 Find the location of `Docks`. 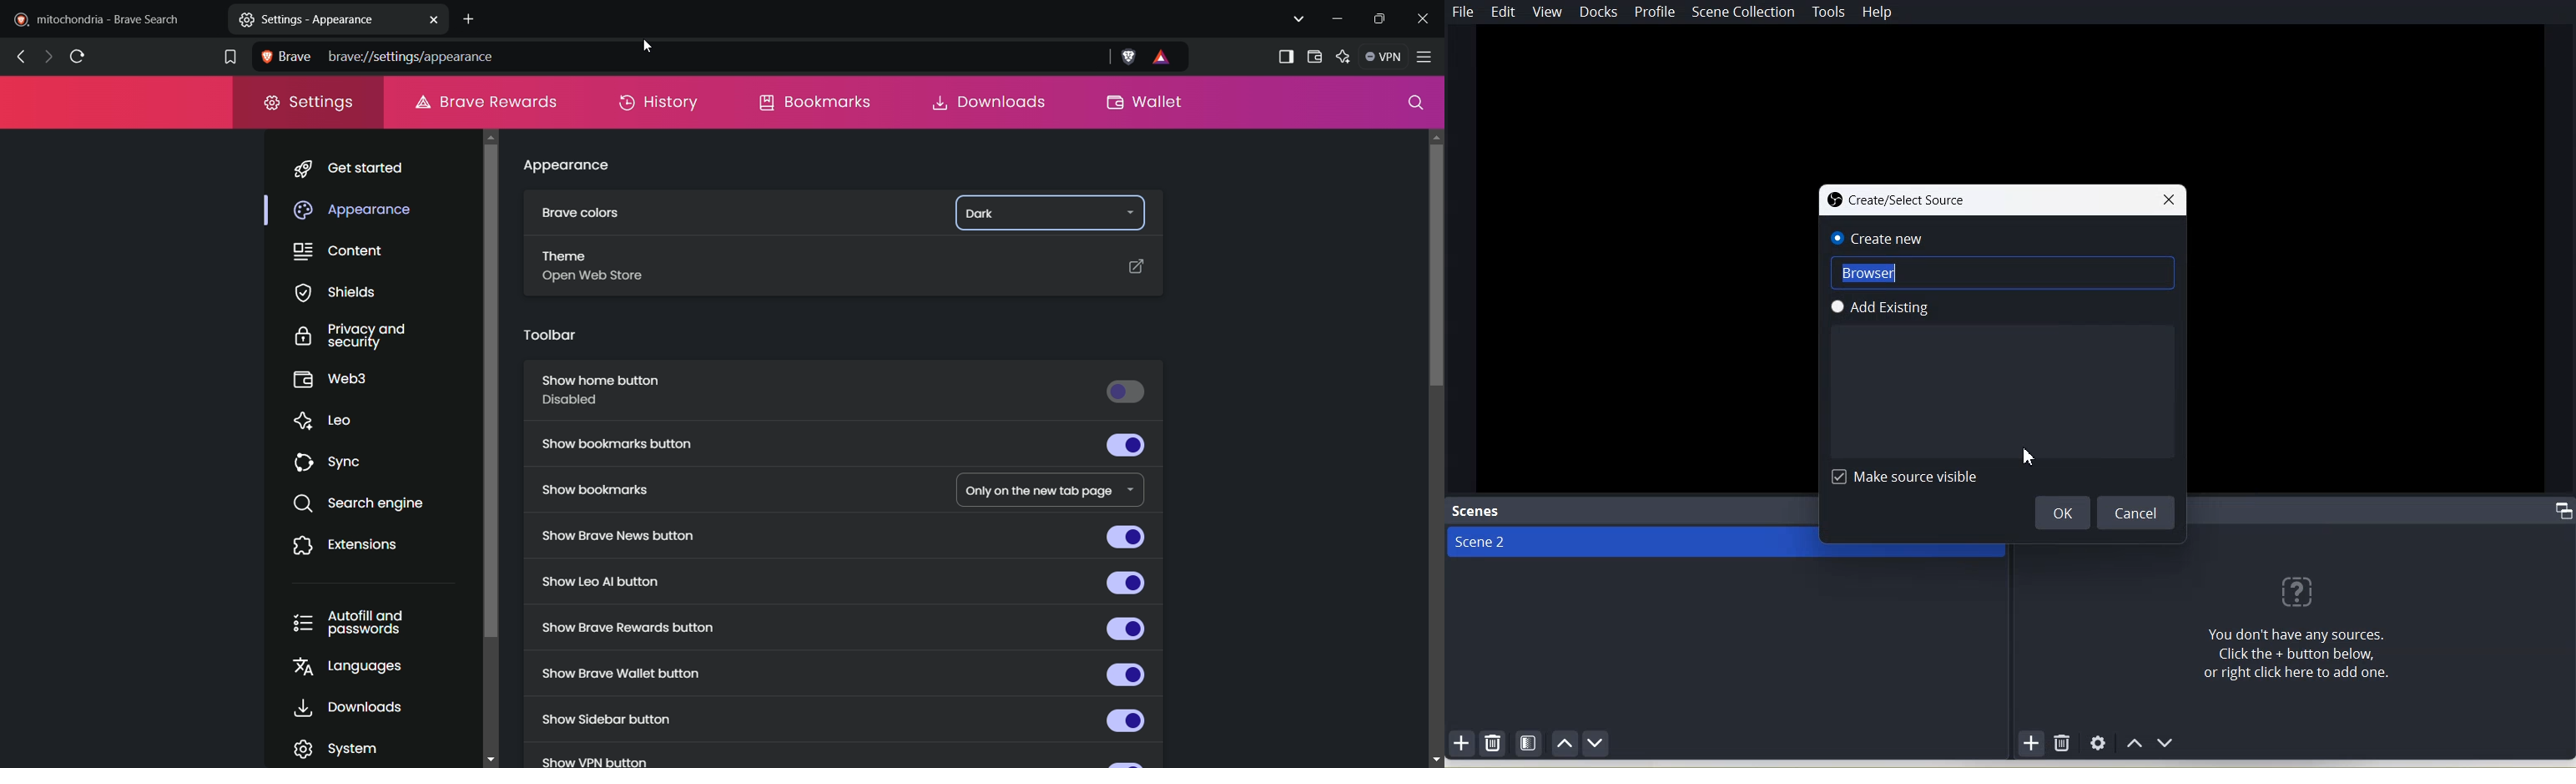

Docks is located at coordinates (1601, 13).